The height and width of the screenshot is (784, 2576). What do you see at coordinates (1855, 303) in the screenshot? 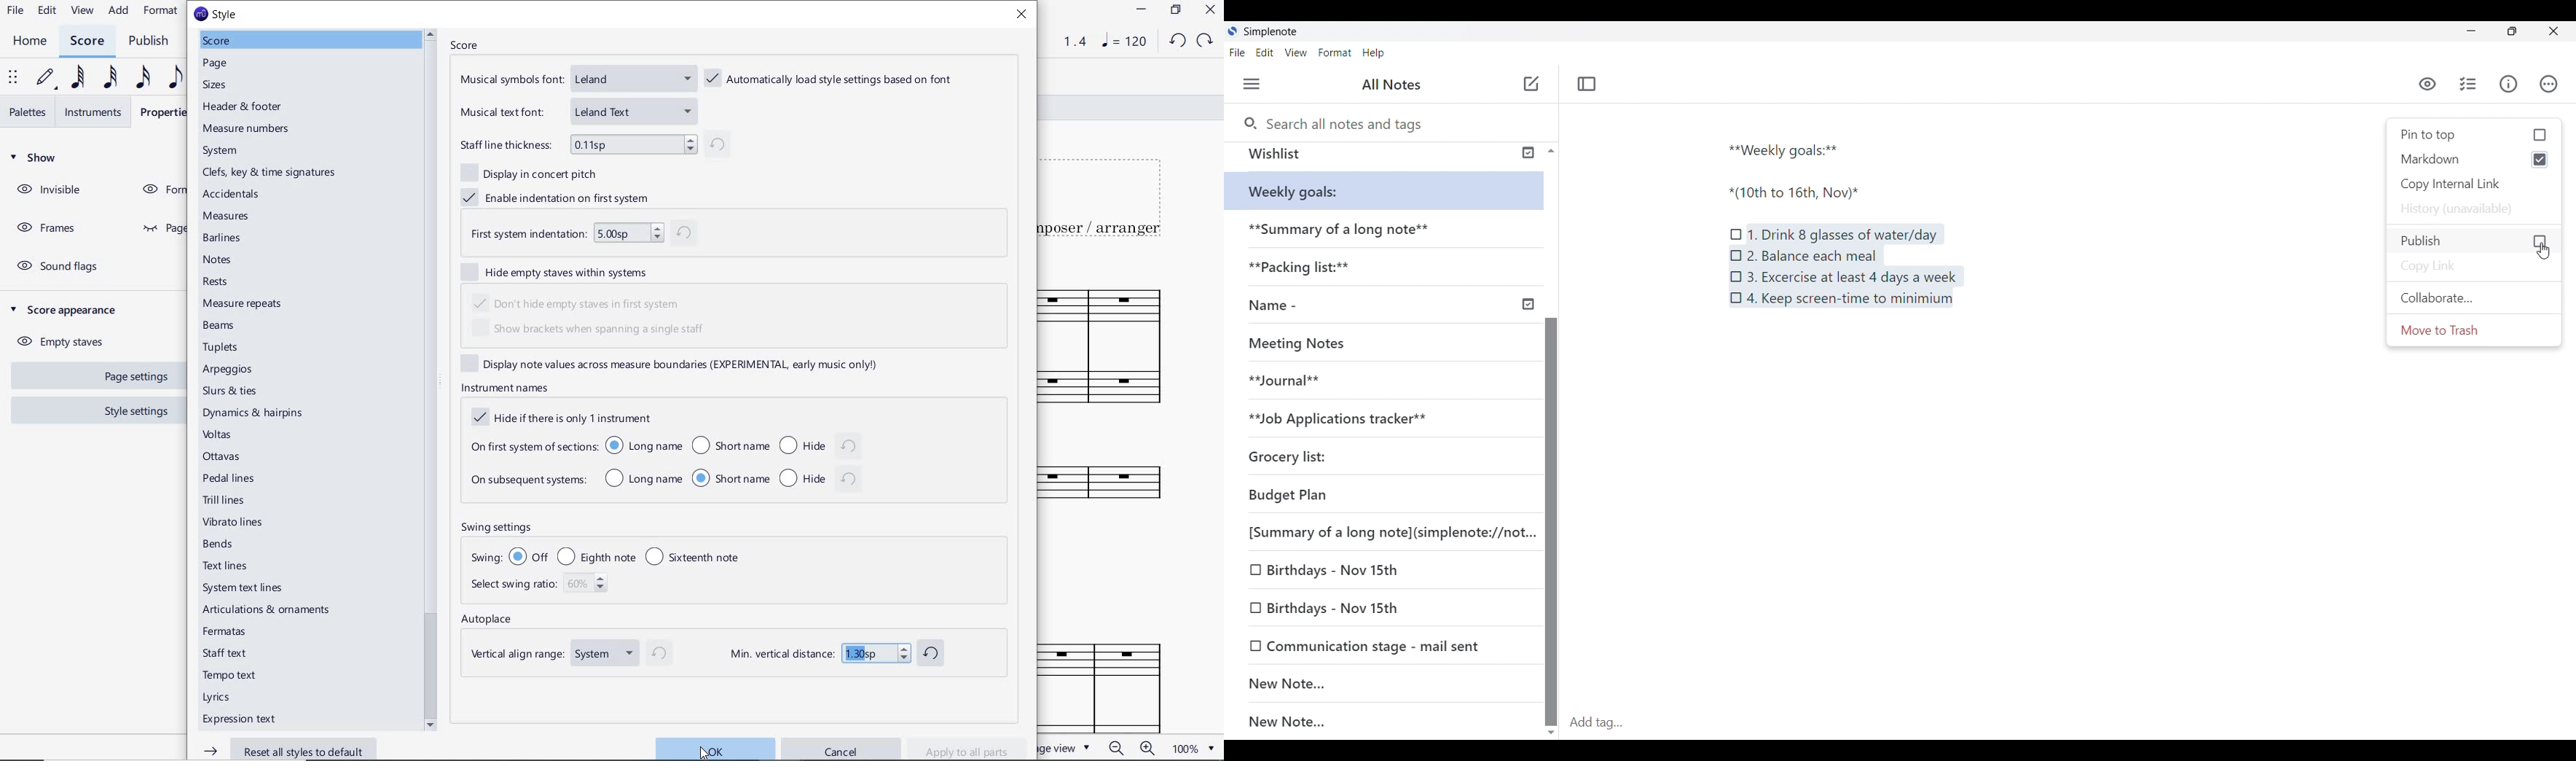
I see `4. Keep screen-time to minimum` at bounding box center [1855, 303].